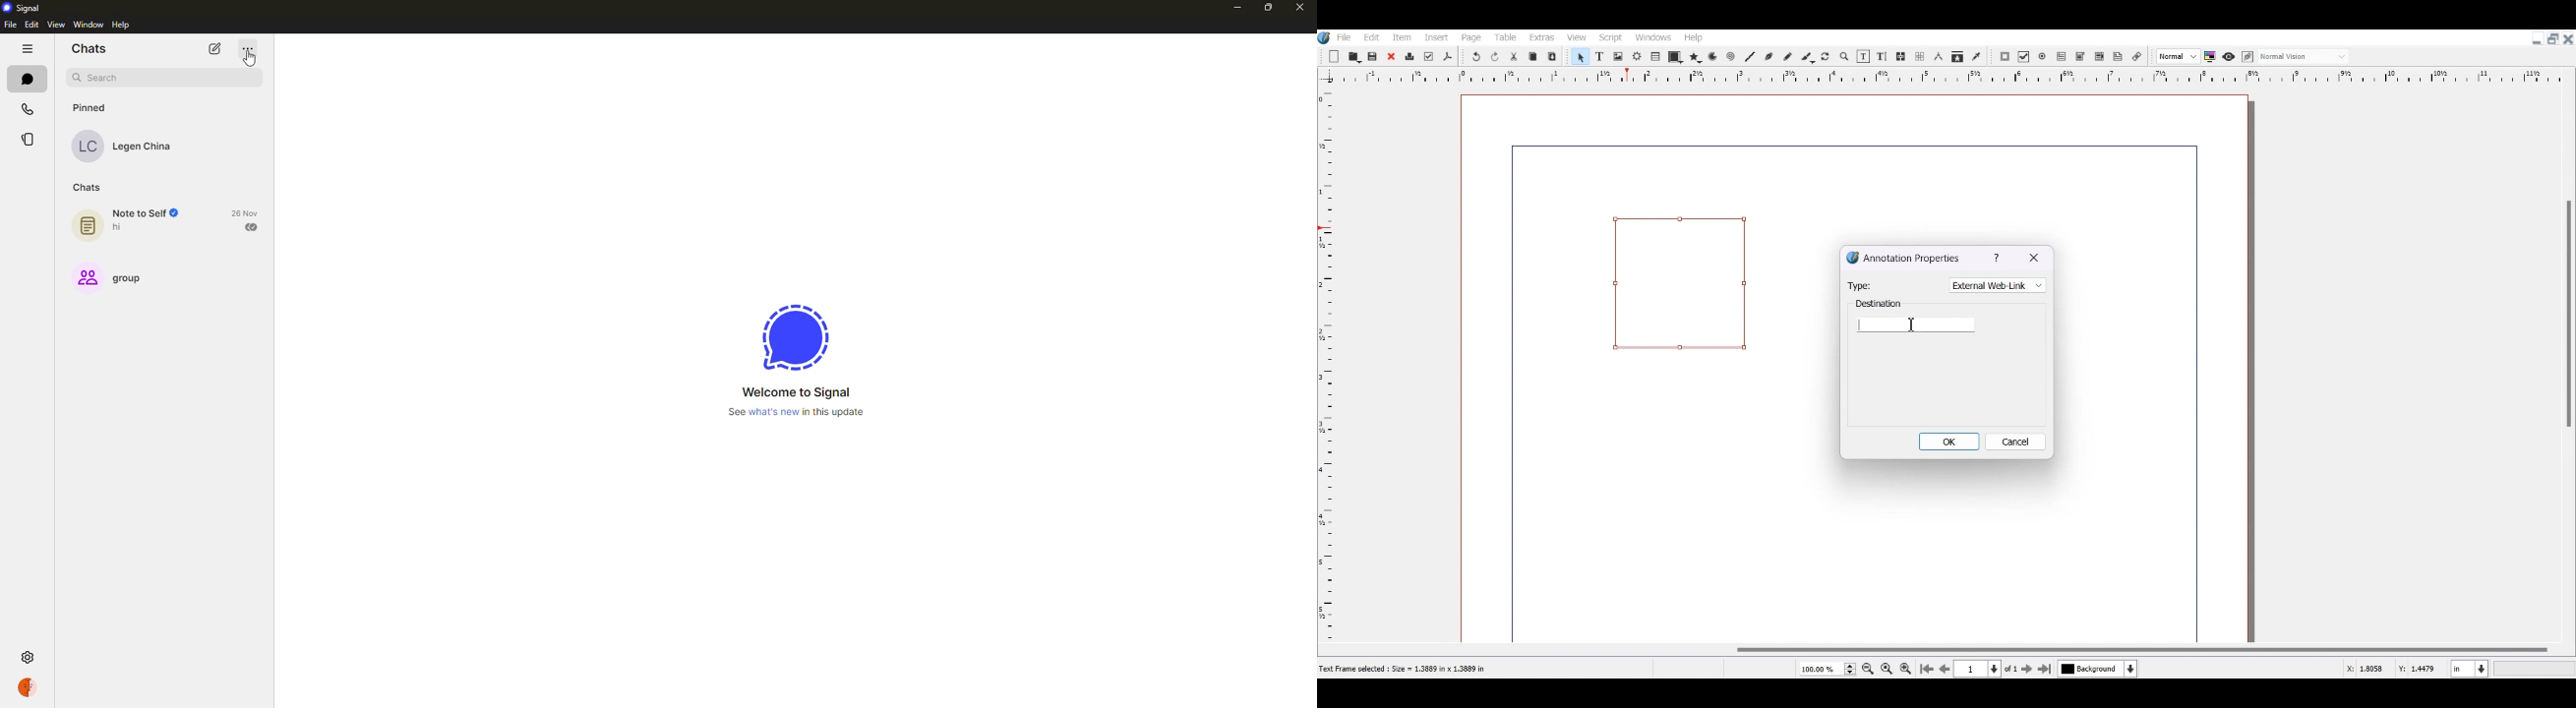  What do you see at coordinates (1612, 36) in the screenshot?
I see `Script` at bounding box center [1612, 36].